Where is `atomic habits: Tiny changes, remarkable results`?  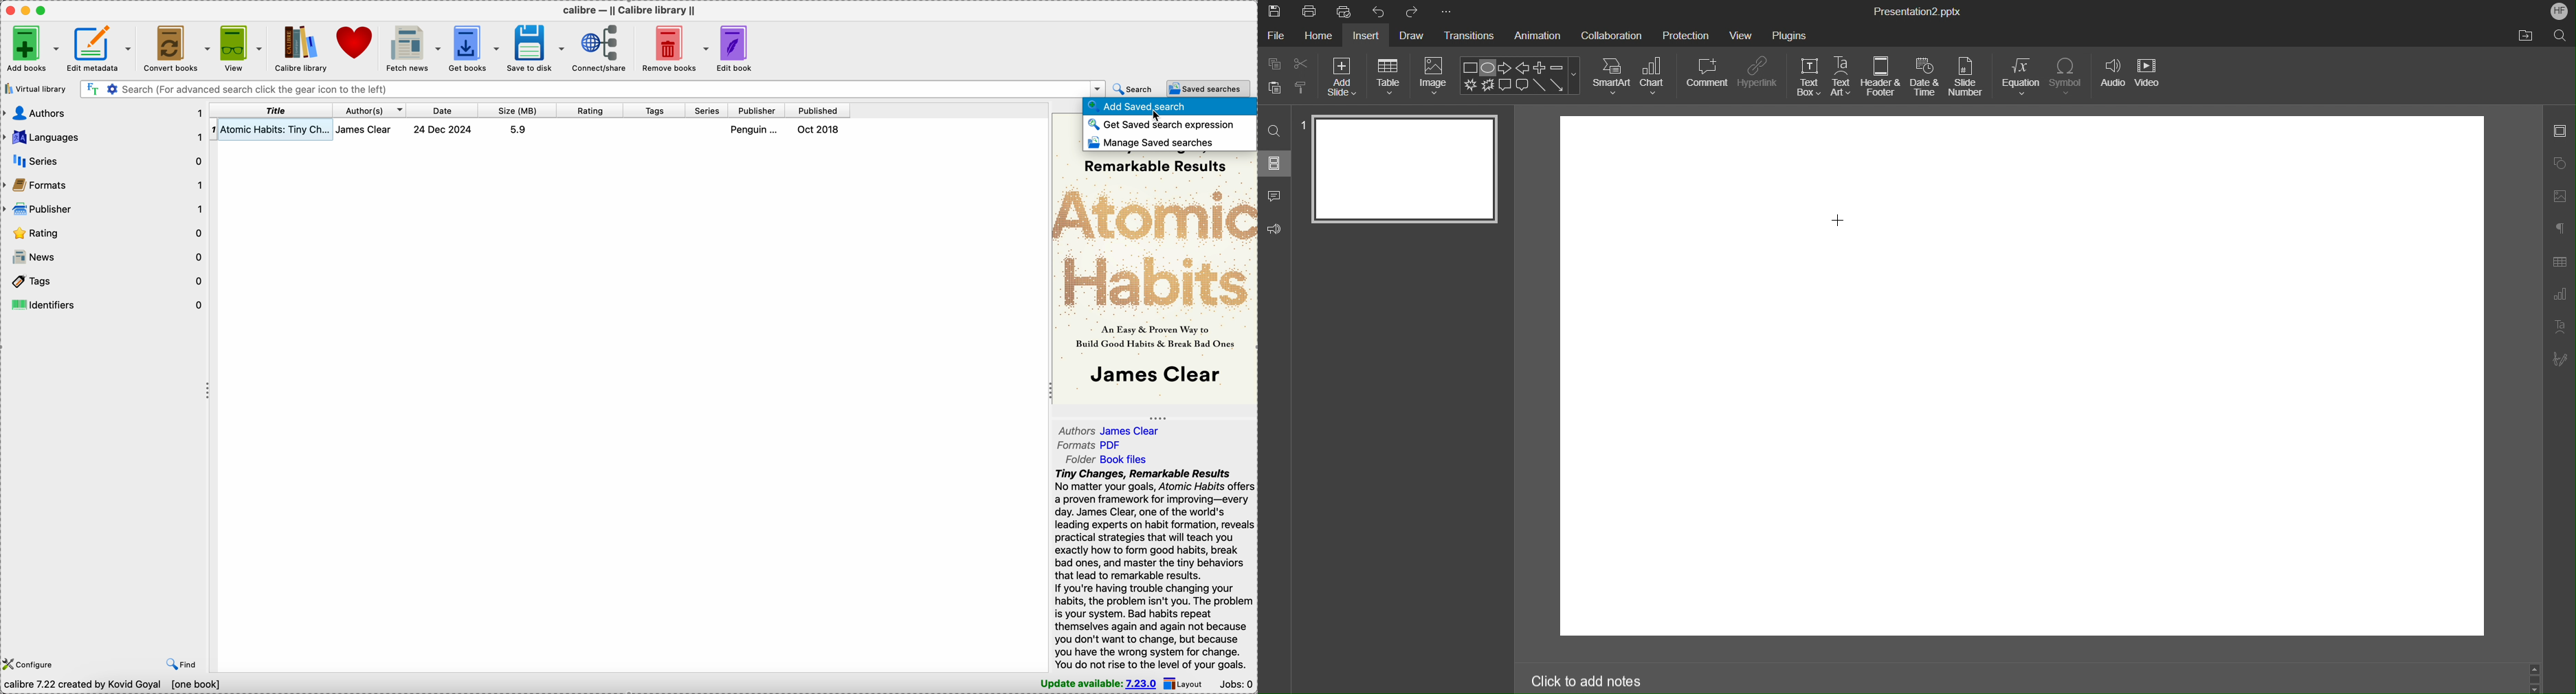
atomic habits: Tiny changes, remarkable results is located at coordinates (276, 130).